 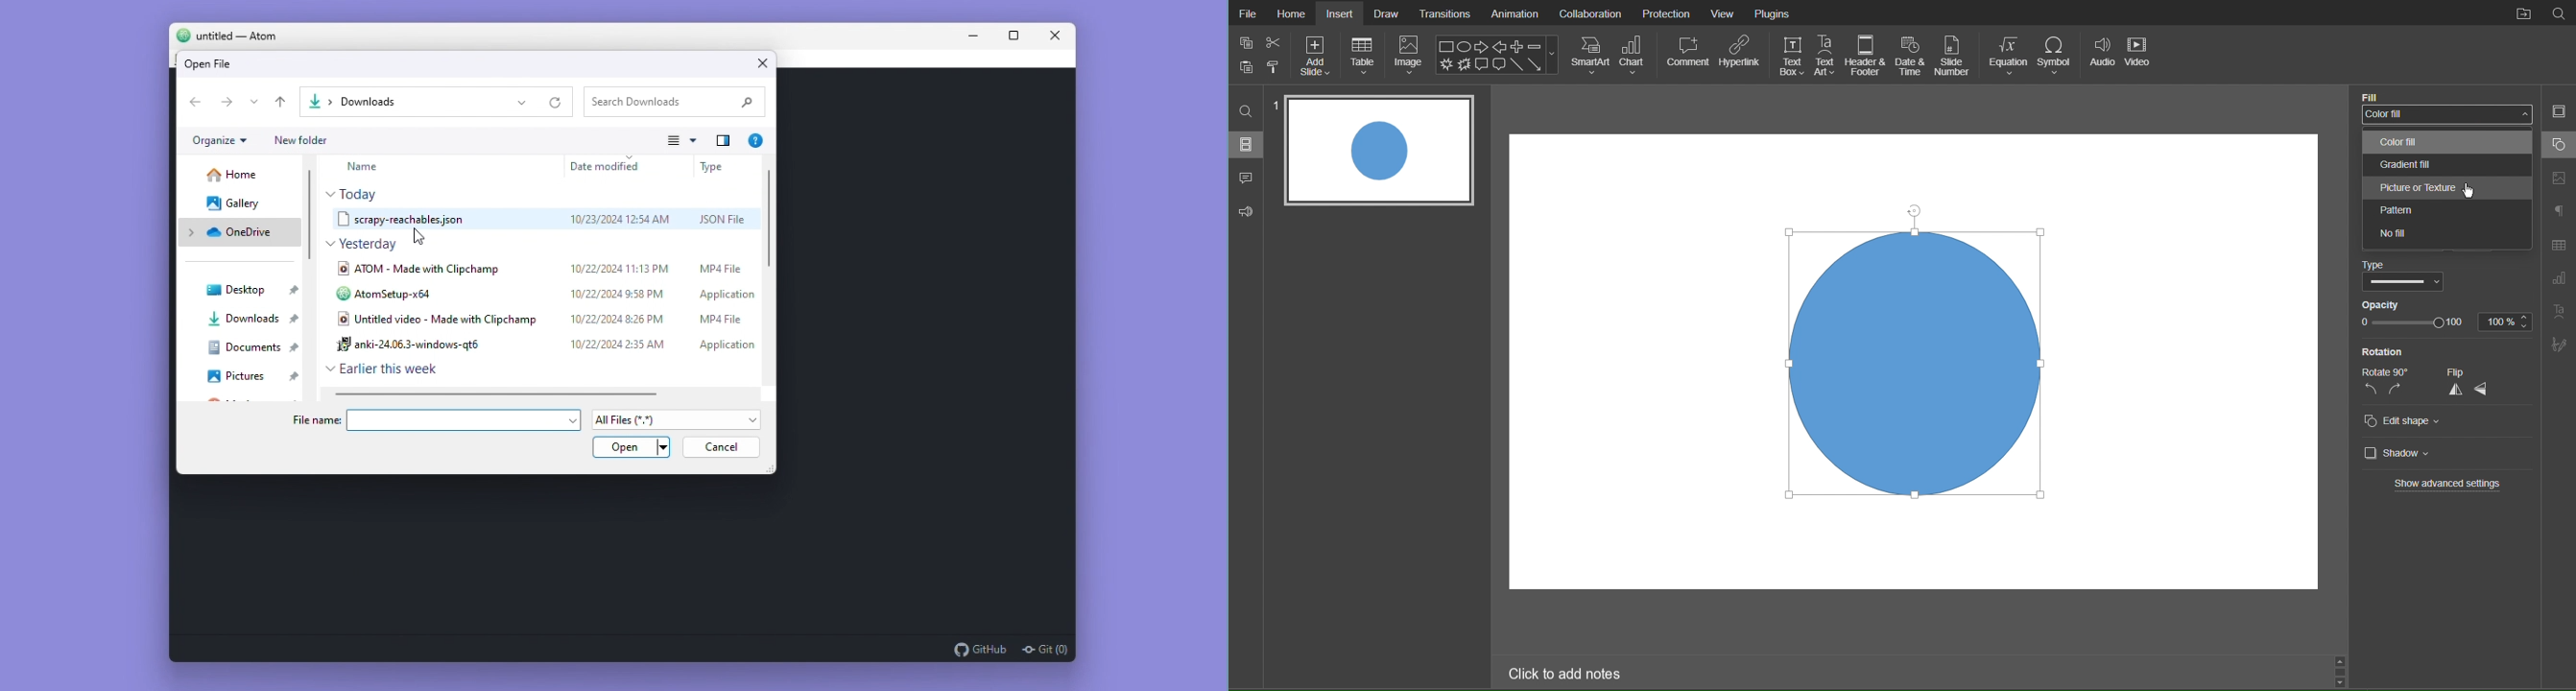 I want to click on anki-24.06.3-windows-qt6 10/22/2024 2:35 AM Application, so click(x=544, y=343).